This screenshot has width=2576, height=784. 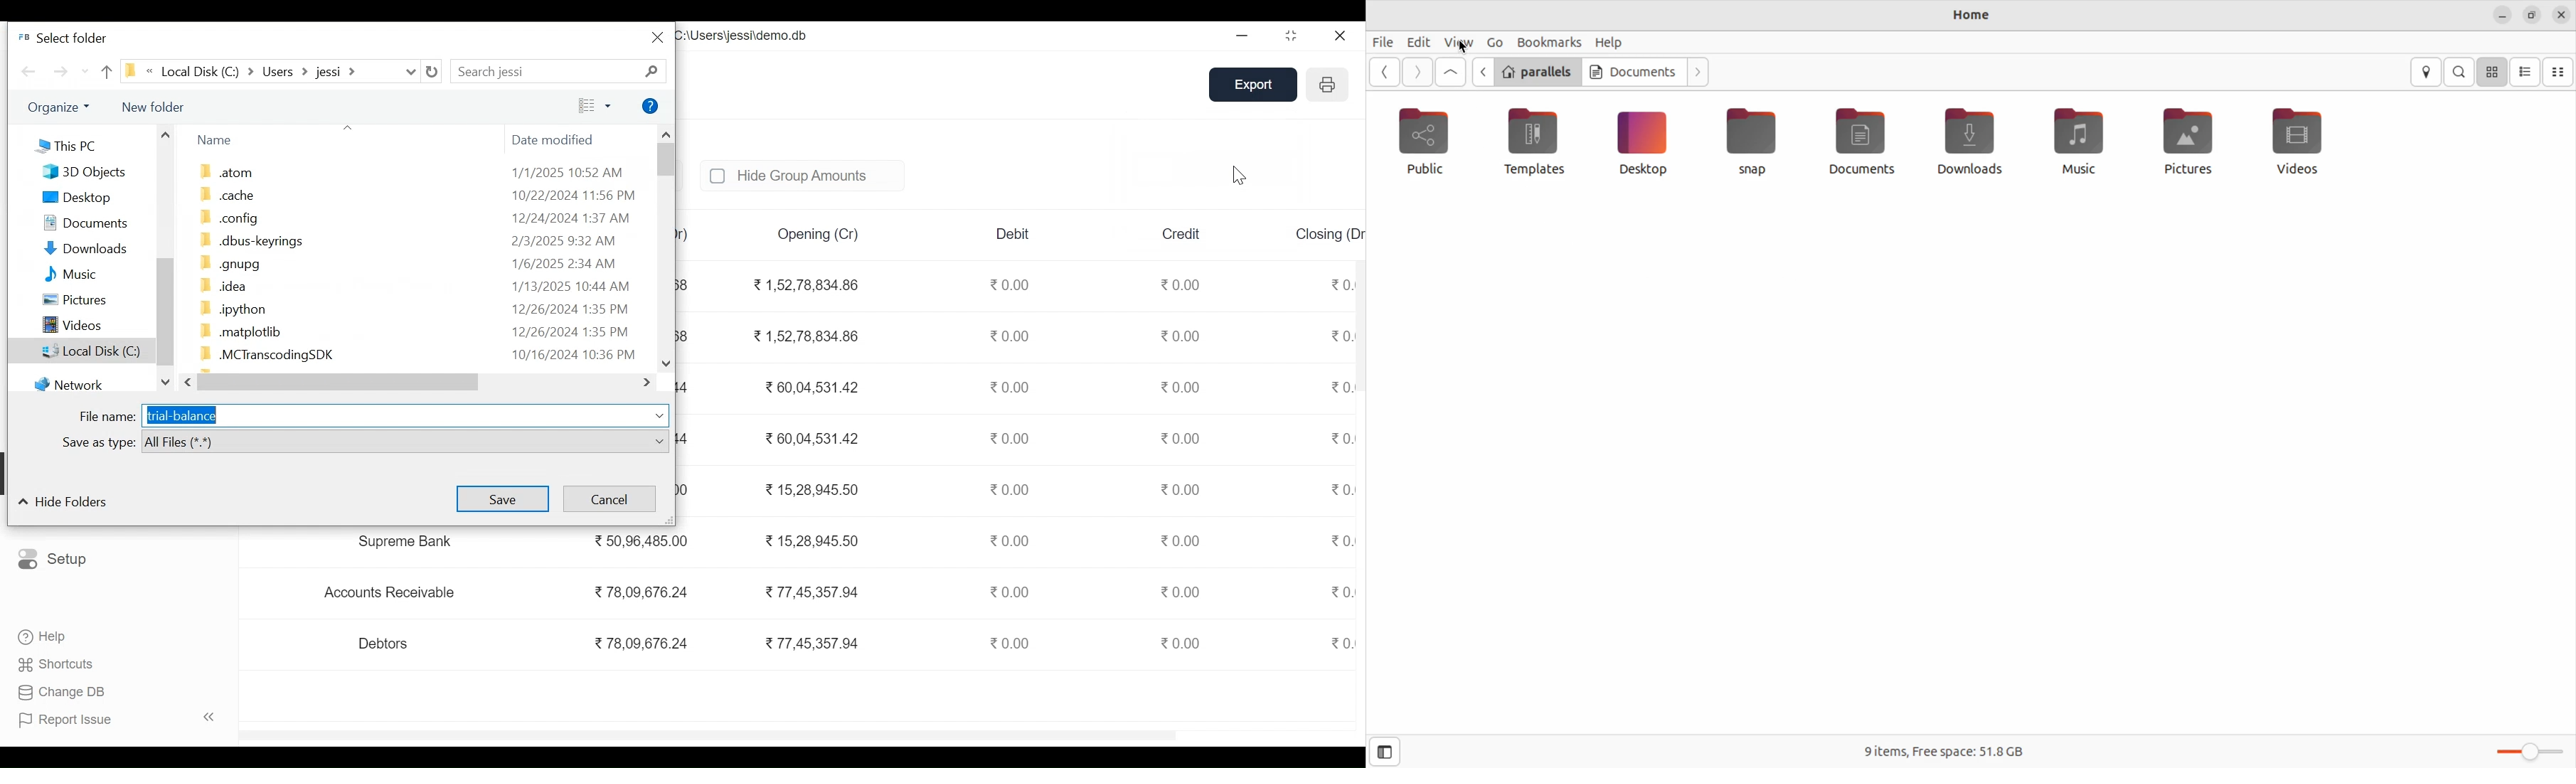 I want to click on 10/16/2024 10:36 PM, so click(x=576, y=356).